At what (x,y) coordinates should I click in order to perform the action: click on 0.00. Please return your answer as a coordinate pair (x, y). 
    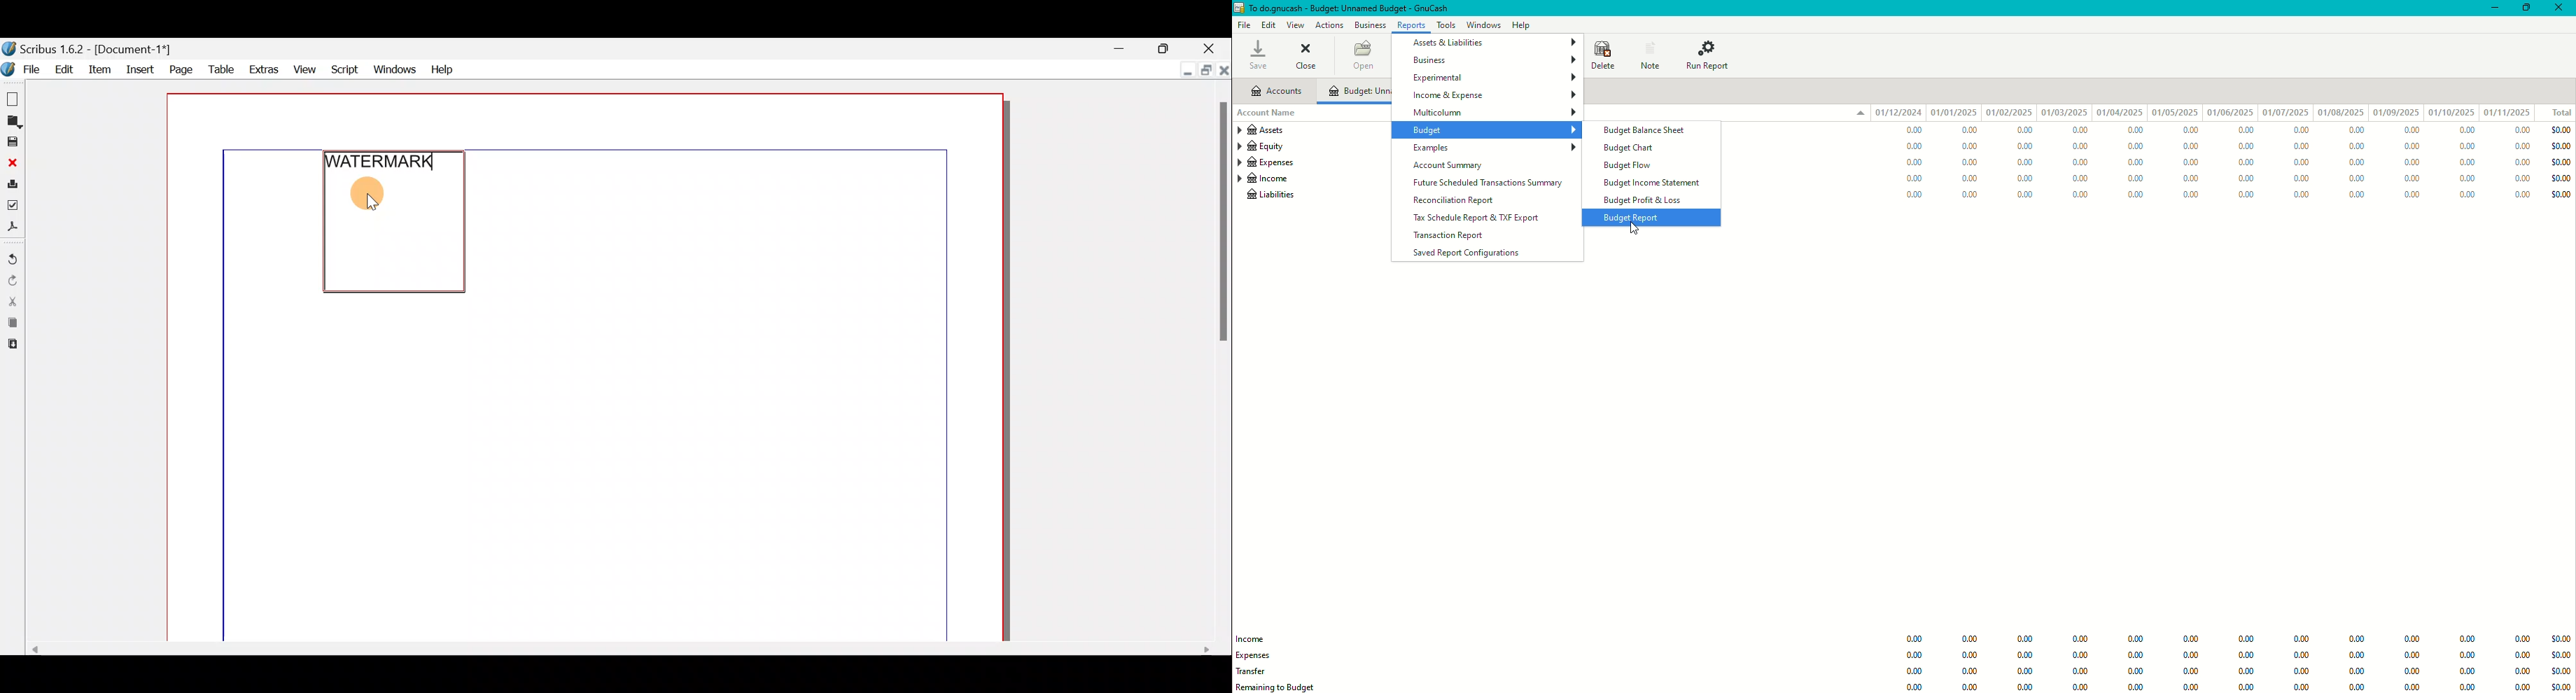
    Looking at the image, I should click on (2521, 162).